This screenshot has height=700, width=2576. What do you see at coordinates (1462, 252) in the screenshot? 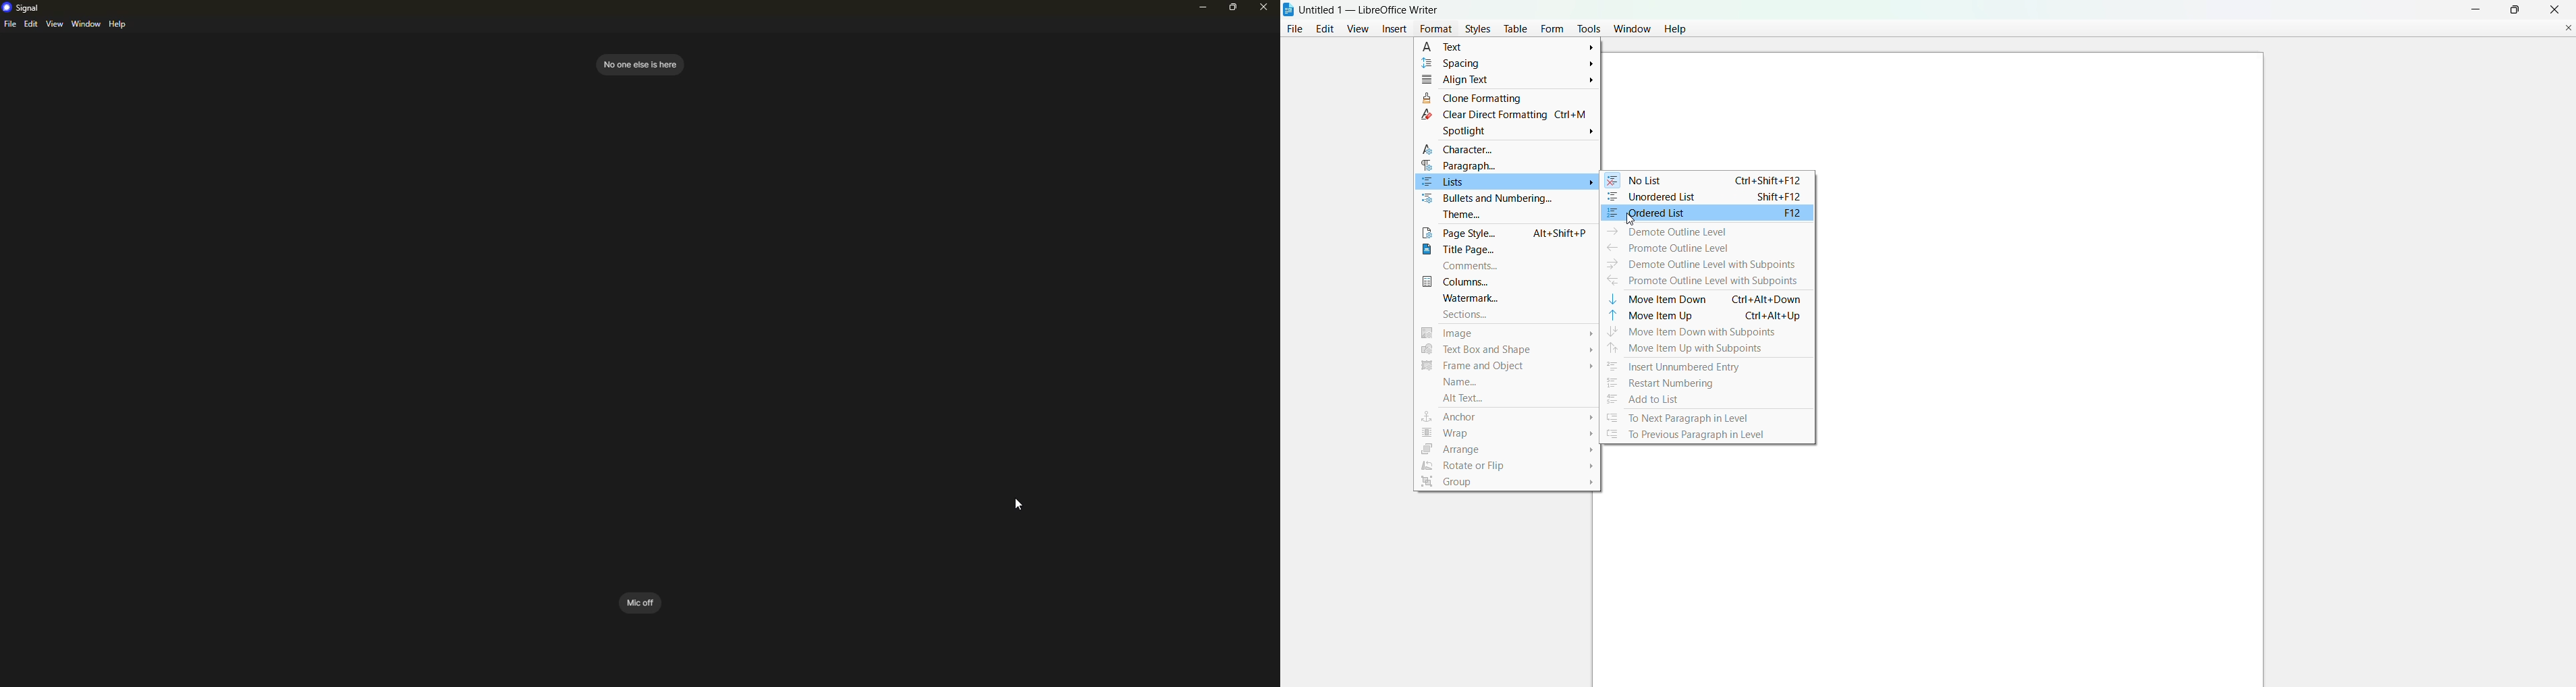
I see `title page` at bounding box center [1462, 252].